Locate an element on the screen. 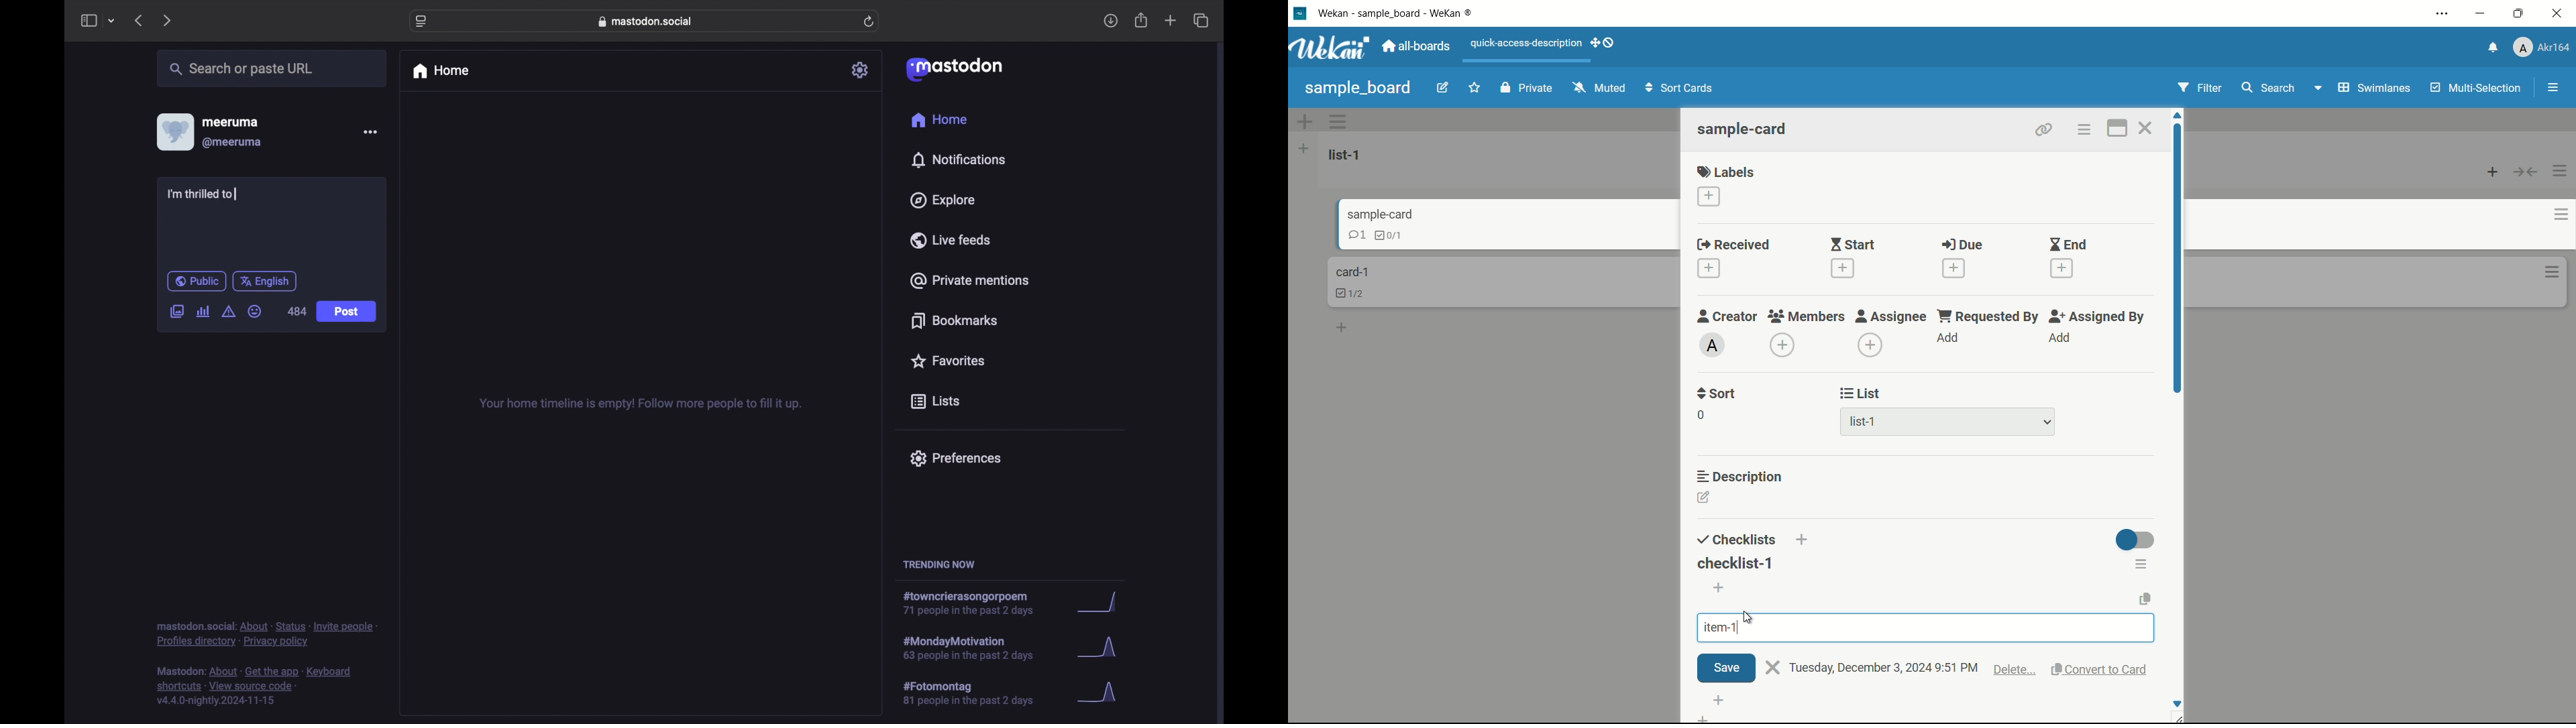  text is located at coordinates (1884, 668).